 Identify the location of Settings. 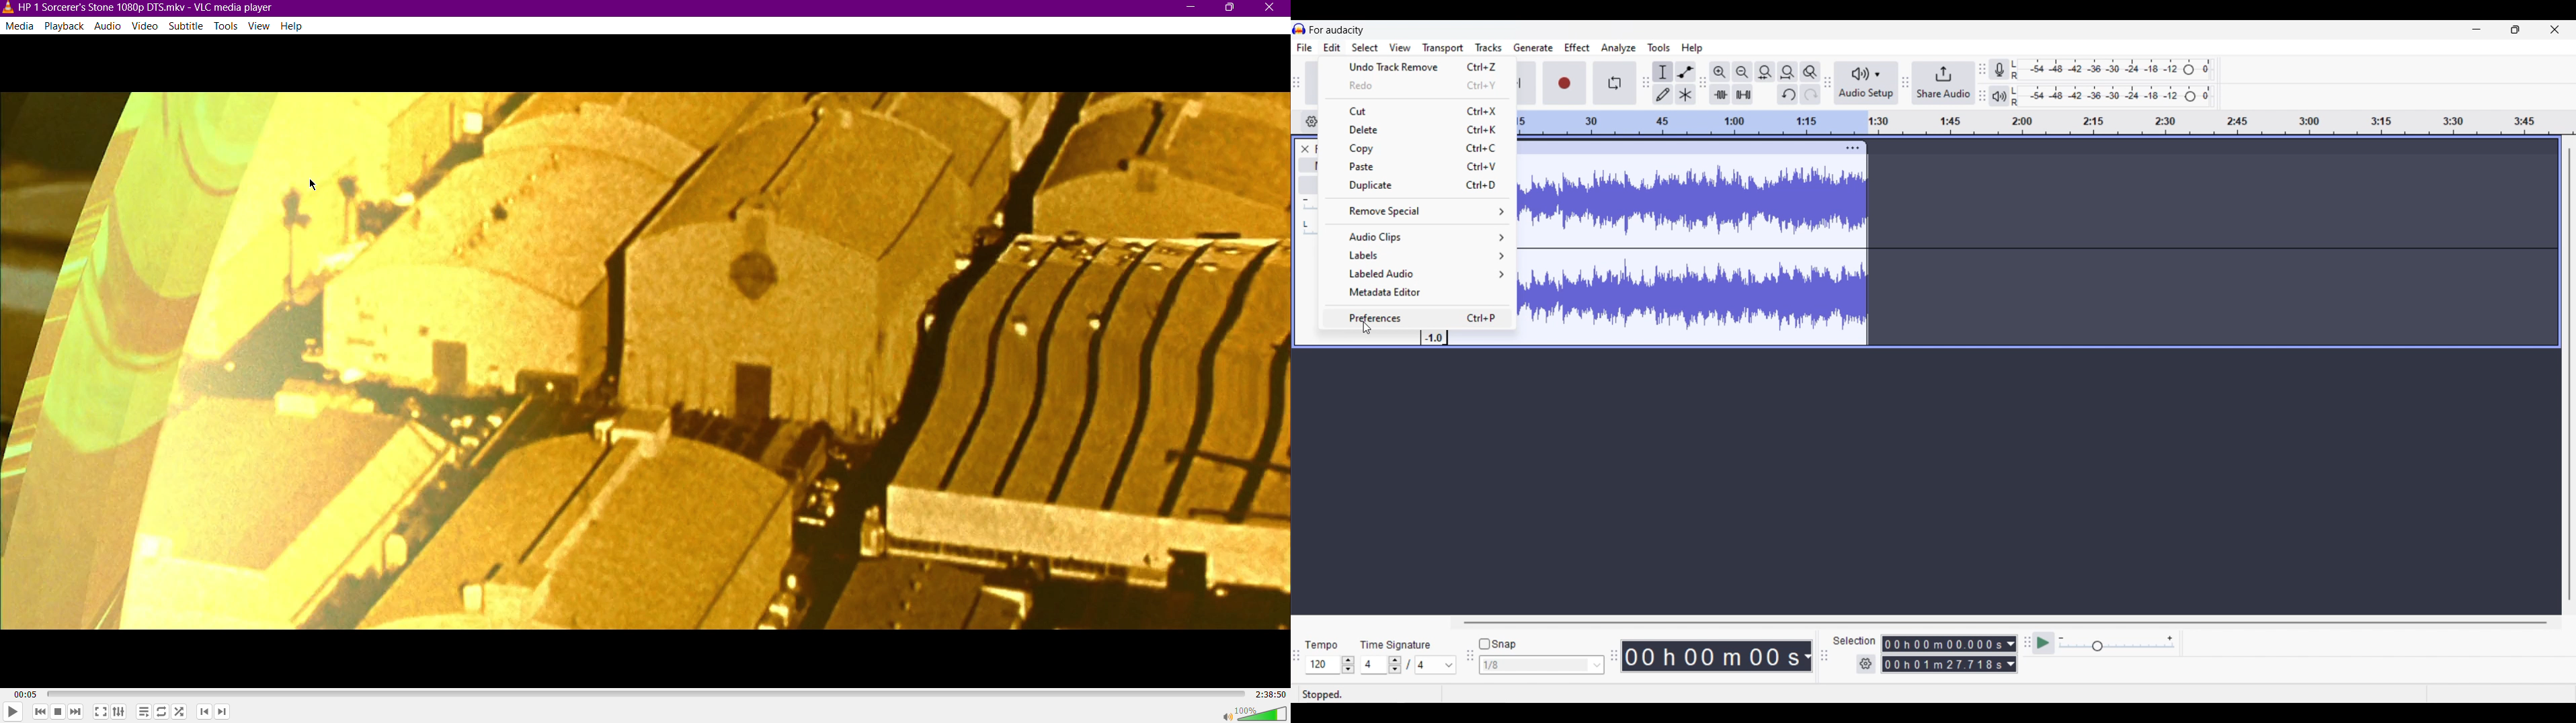
(1866, 664).